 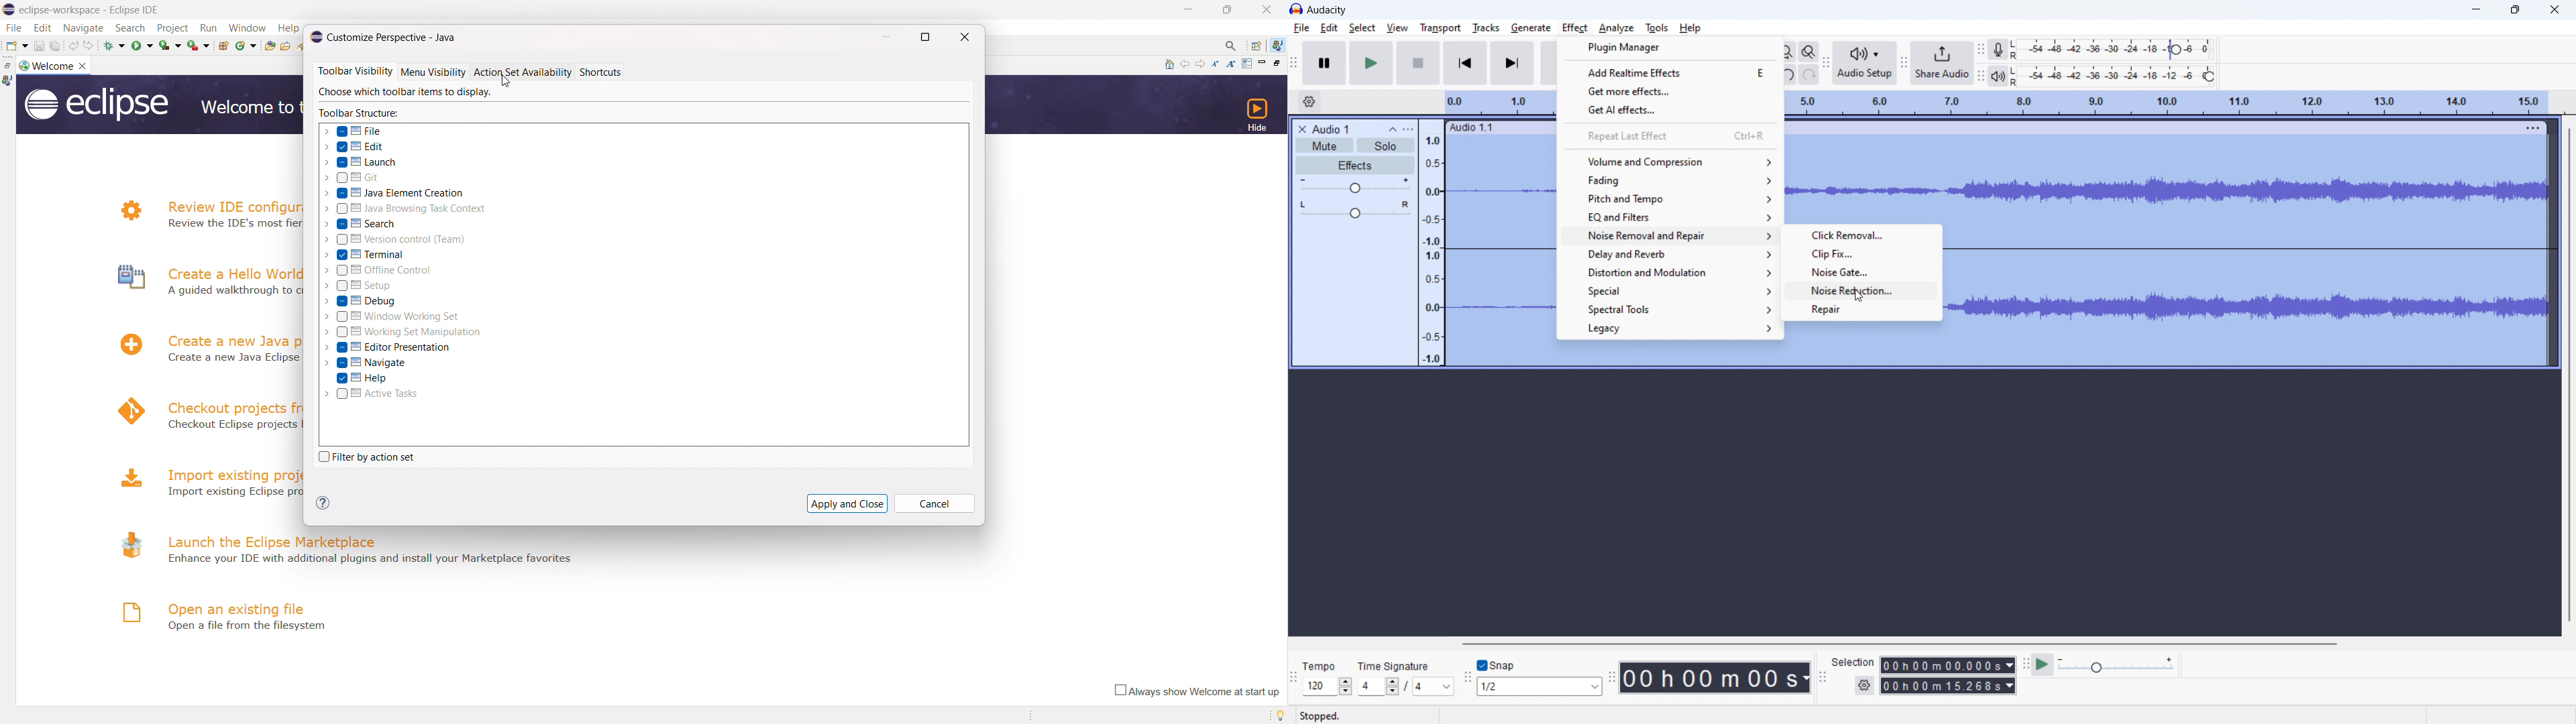 What do you see at coordinates (1669, 198) in the screenshot?
I see `pitch and tempo` at bounding box center [1669, 198].